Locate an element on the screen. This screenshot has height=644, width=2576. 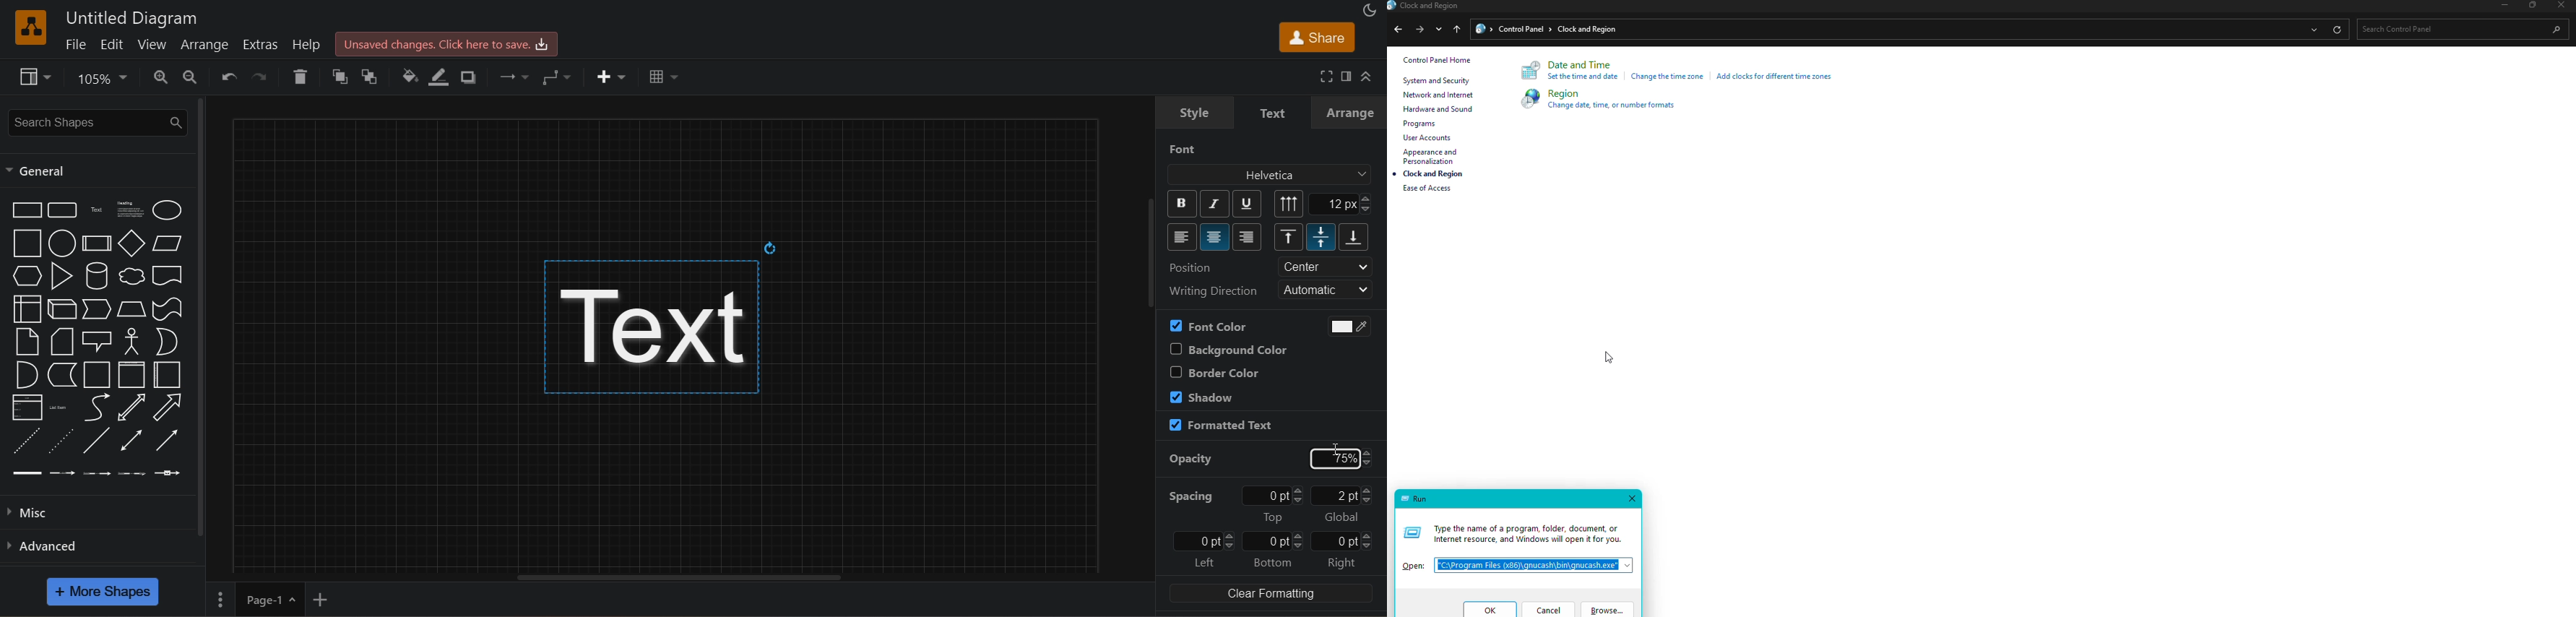
view is located at coordinates (37, 77).